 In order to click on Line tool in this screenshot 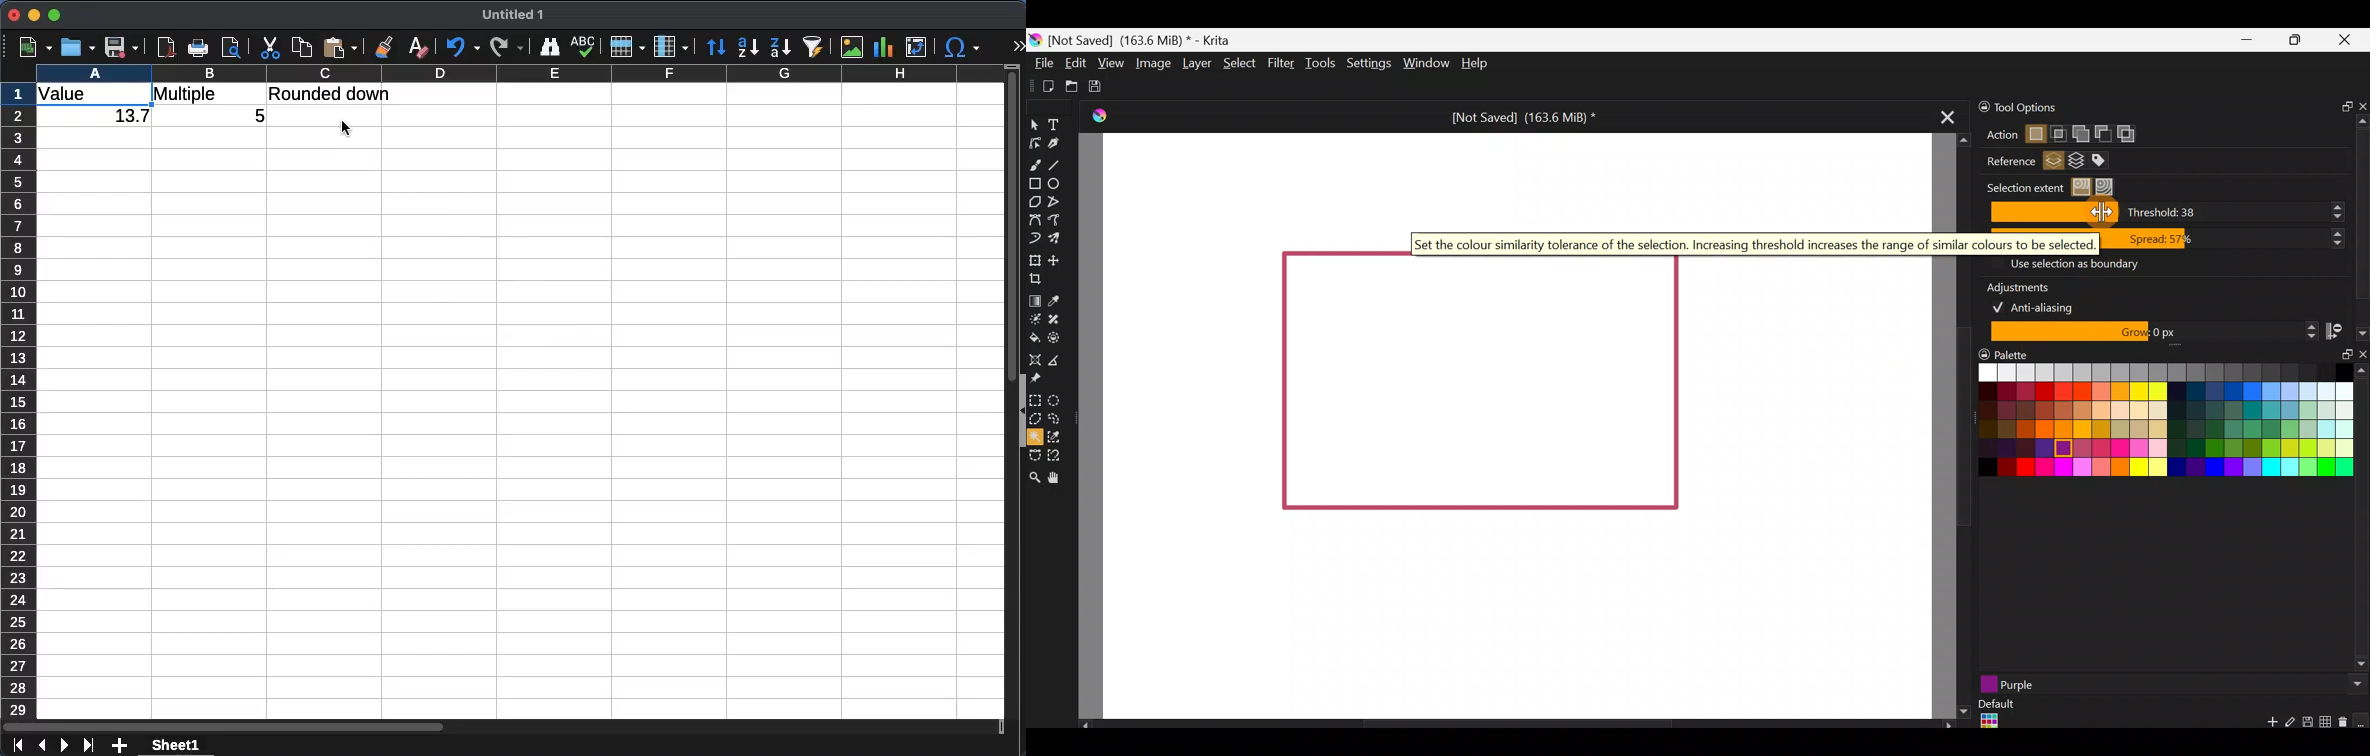, I will do `click(1060, 161)`.